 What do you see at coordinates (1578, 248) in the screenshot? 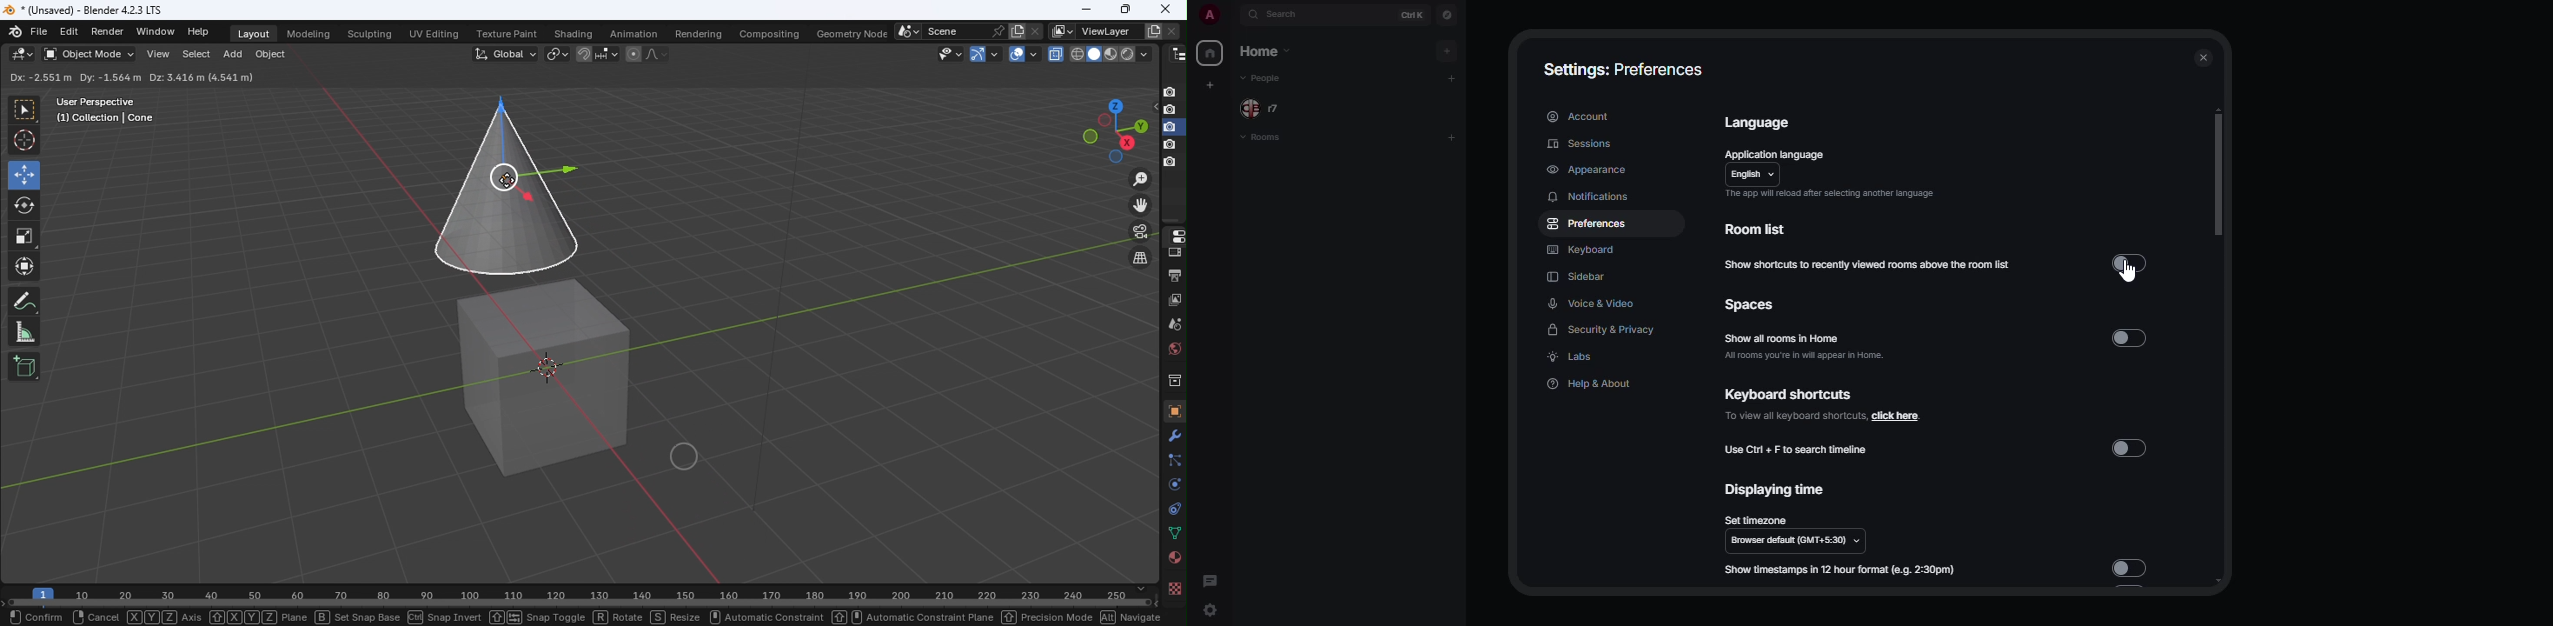
I see `keyboard` at bounding box center [1578, 248].